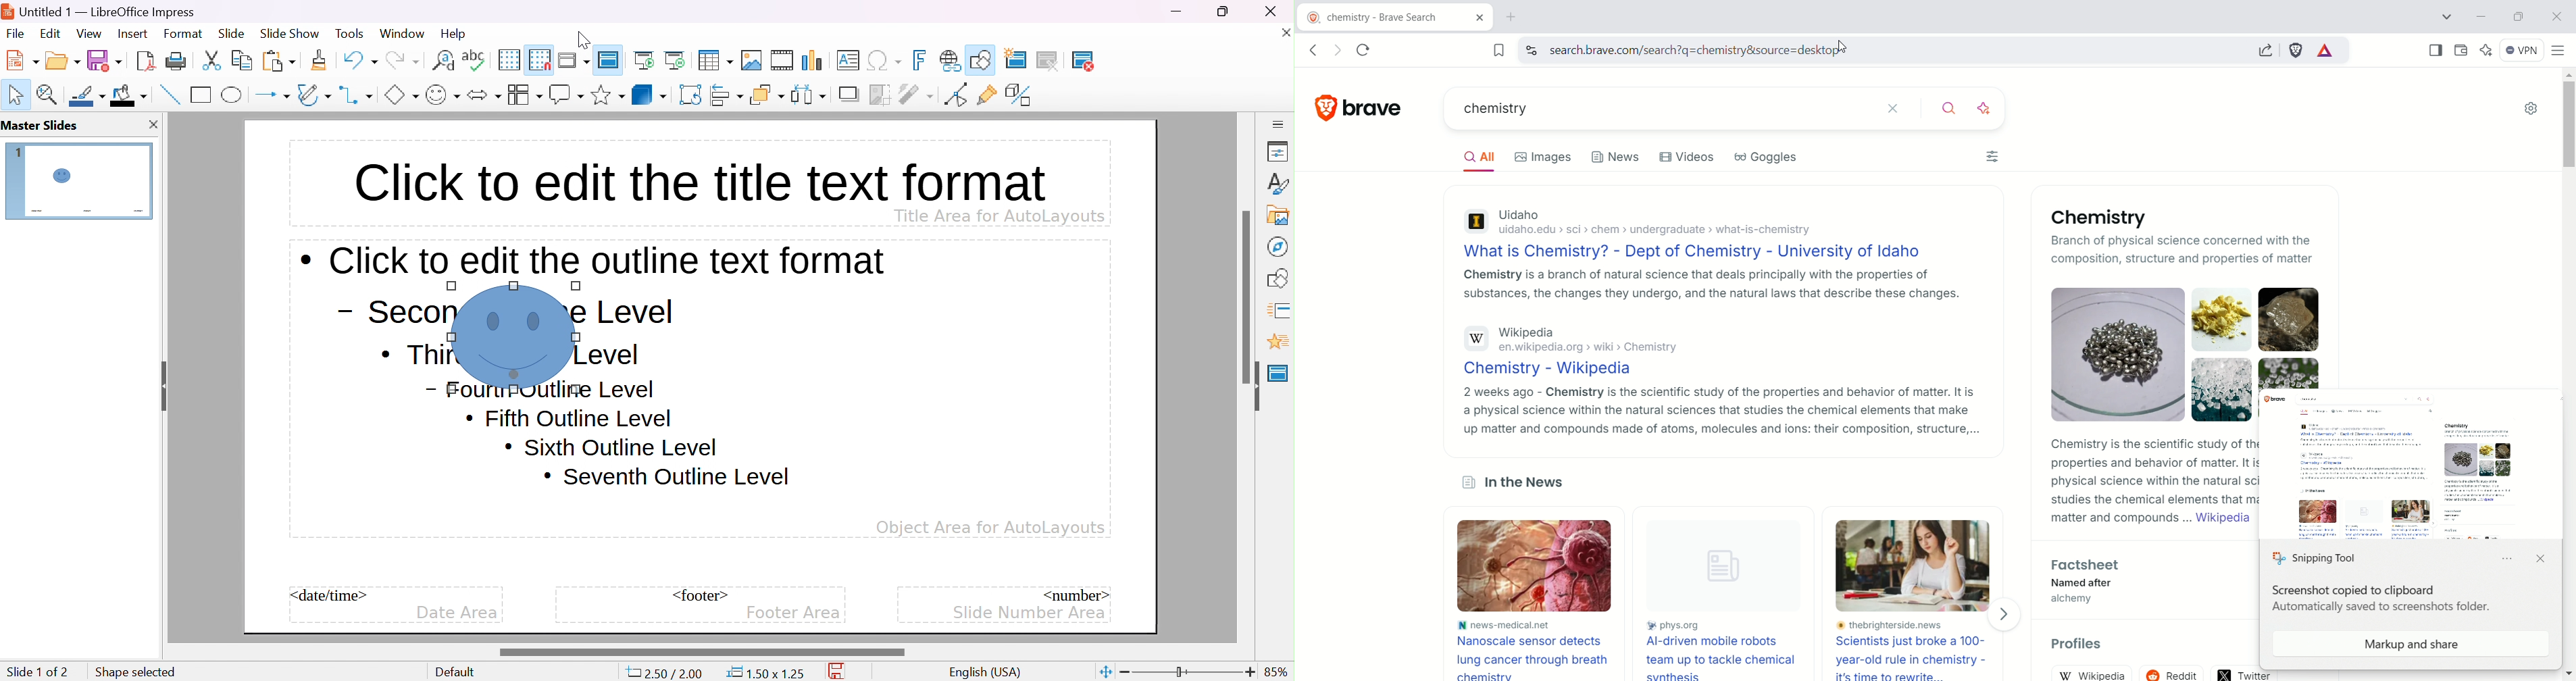  Describe the element at coordinates (232, 34) in the screenshot. I see `slide` at that location.